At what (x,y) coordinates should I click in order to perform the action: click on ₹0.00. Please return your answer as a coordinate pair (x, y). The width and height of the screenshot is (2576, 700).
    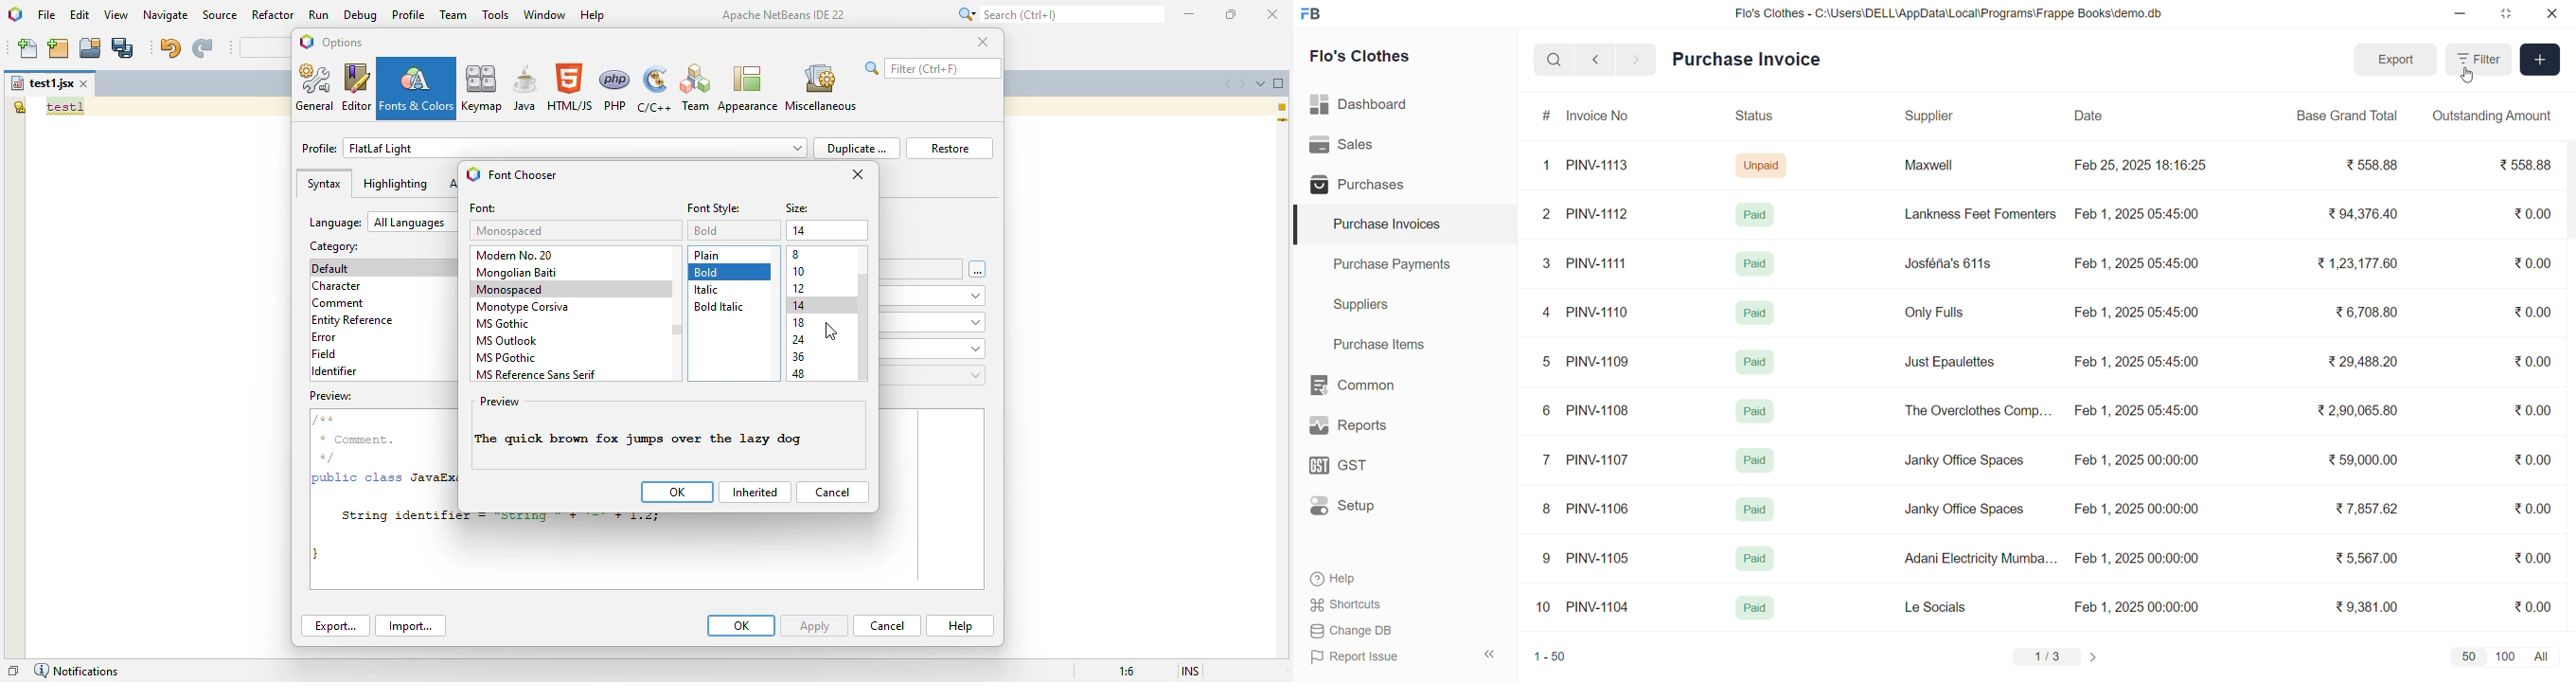
    Looking at the image, I should click on (2533, 508).